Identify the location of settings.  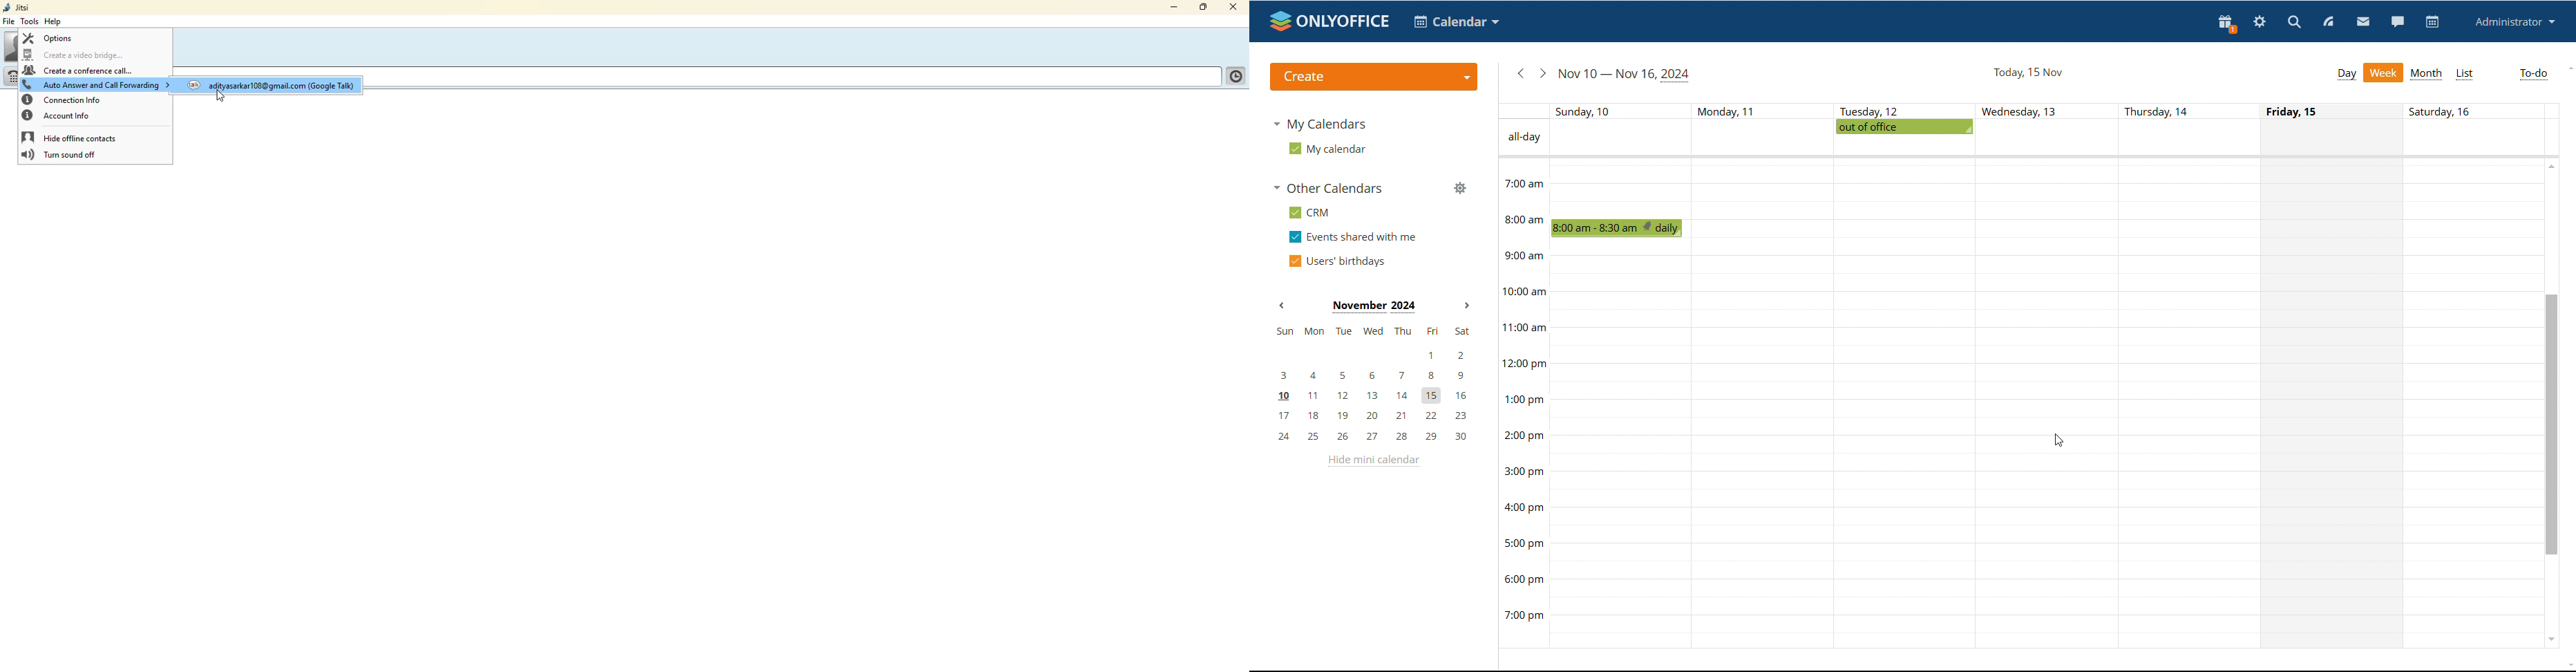
(2260, 21).